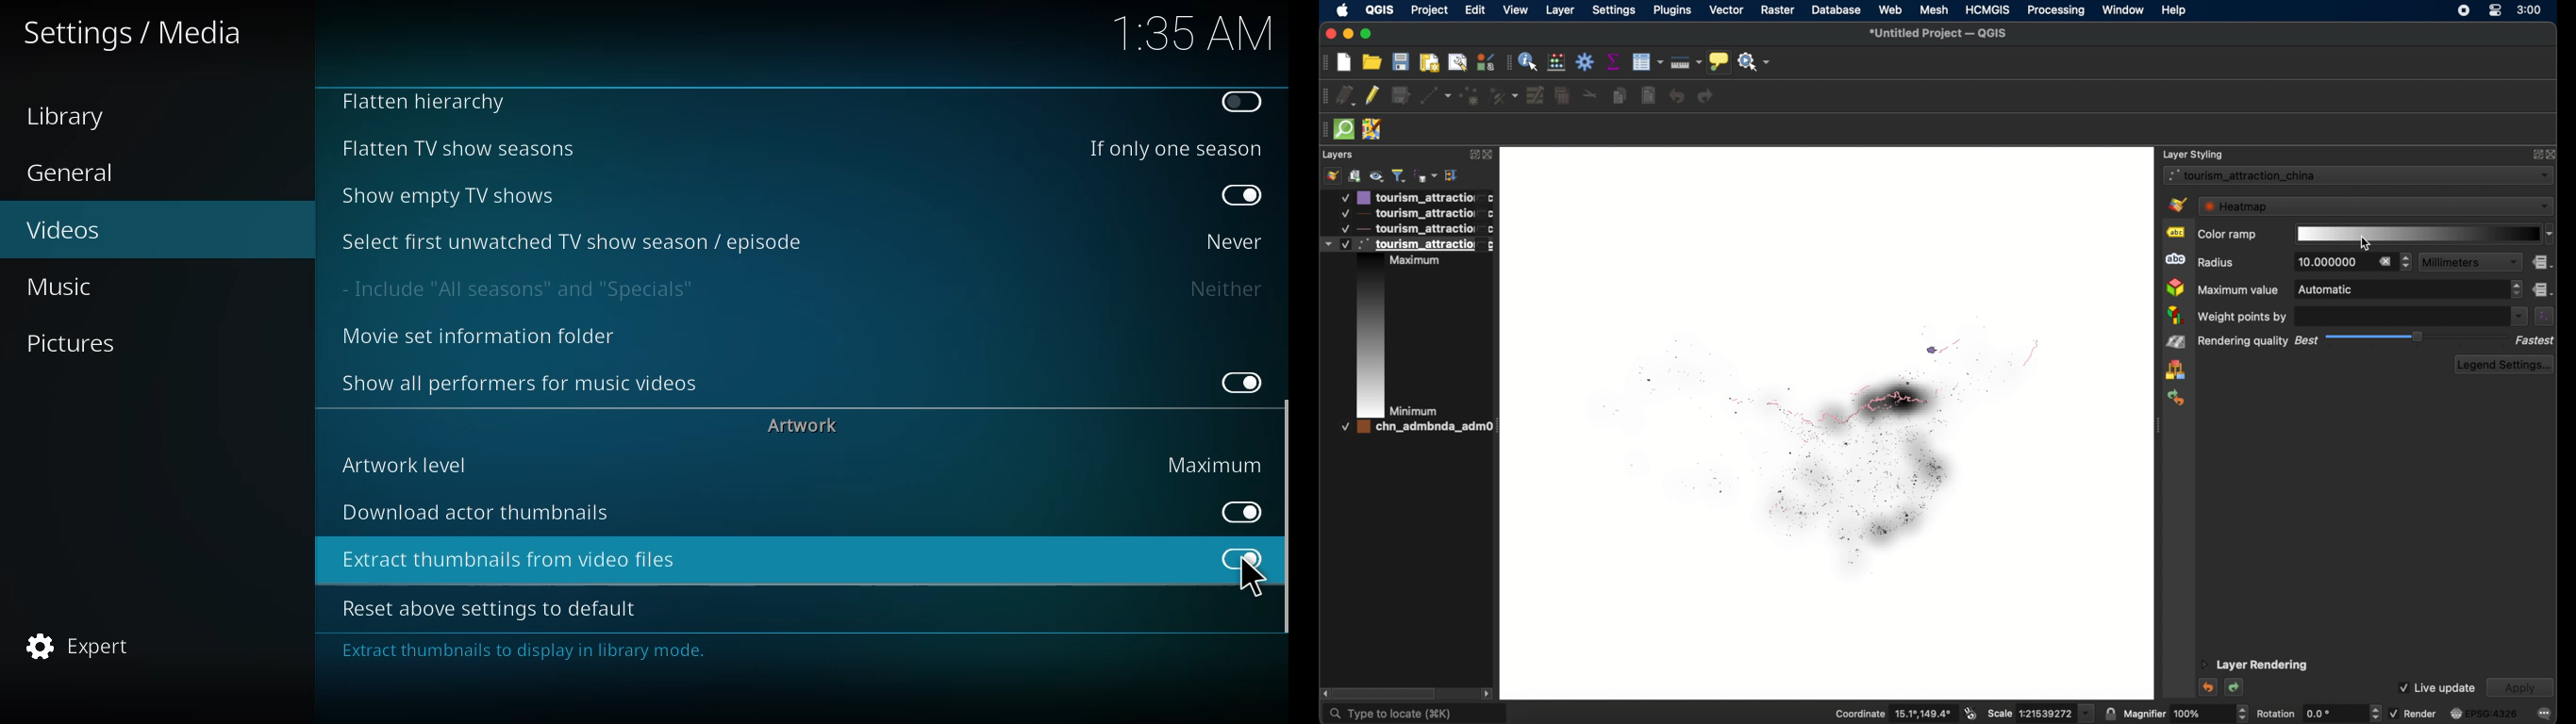 The width and height of the screenshot is (2576, 728). What do you see at coordinates (2370, 244) in the screenshot?
I see `cursor` at bounding box center [2370, 244].